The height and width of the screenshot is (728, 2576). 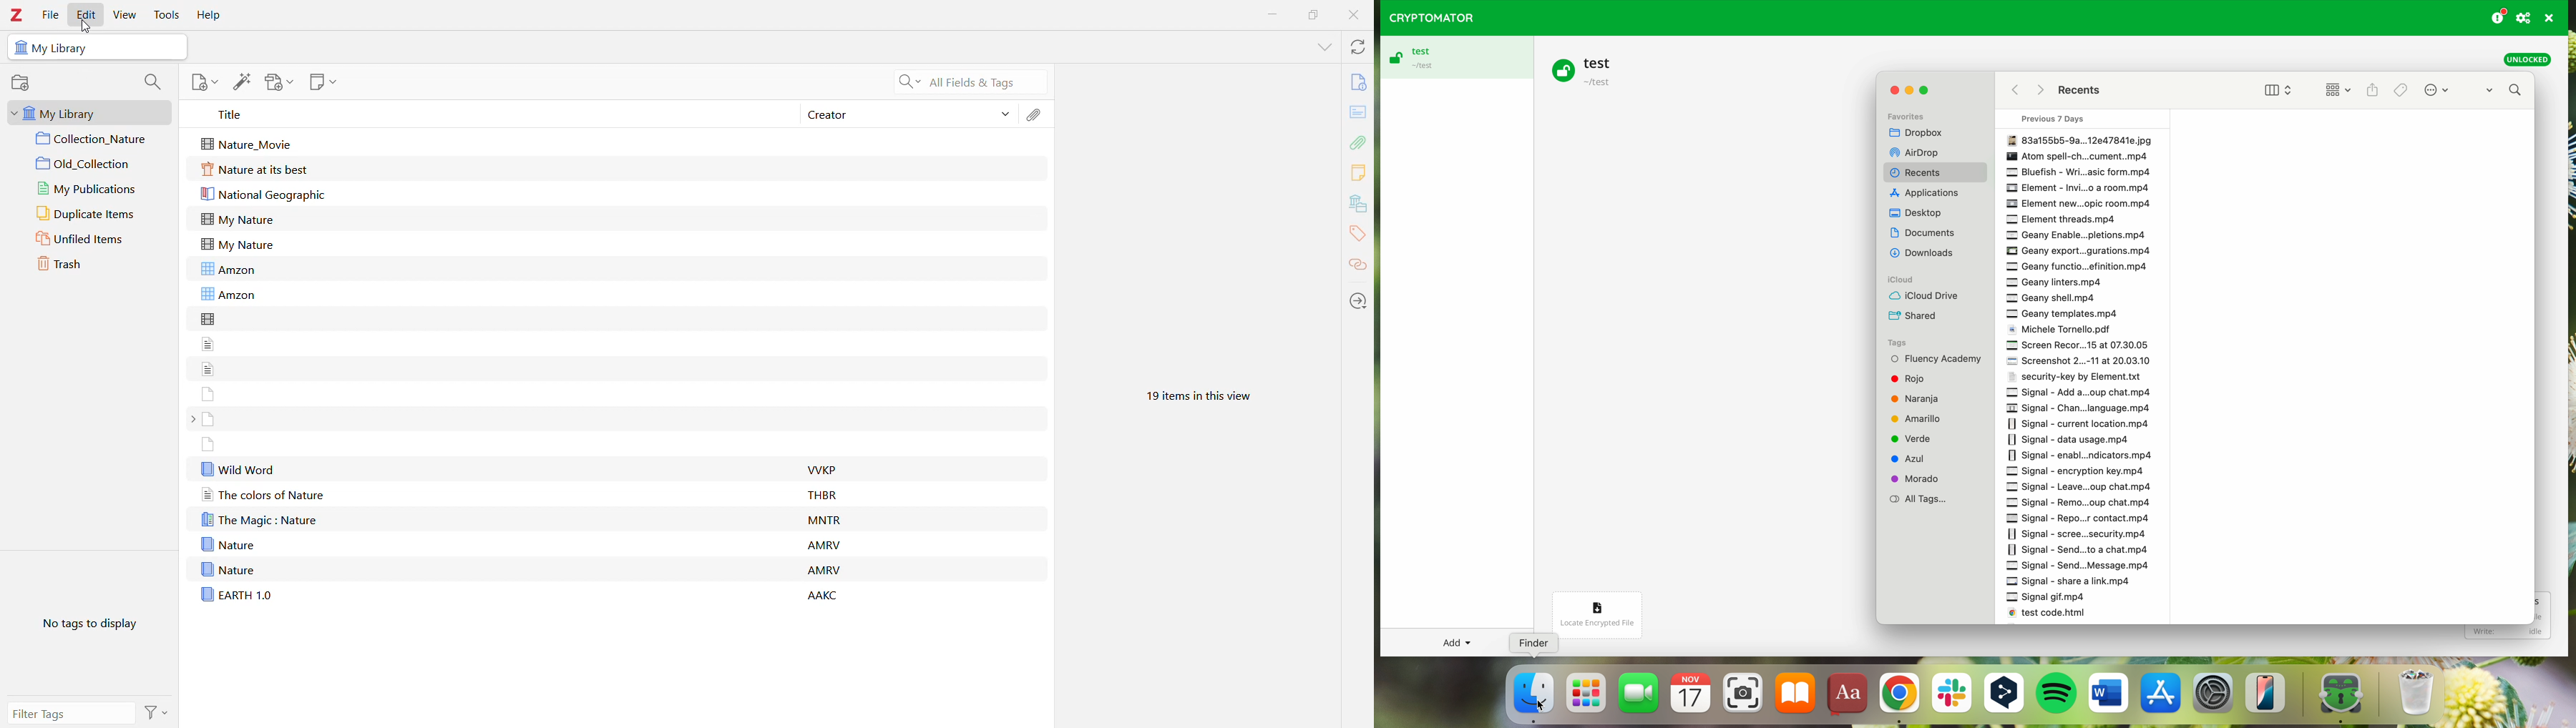 I want to click on Attachments, so click(x=1360, y=142).